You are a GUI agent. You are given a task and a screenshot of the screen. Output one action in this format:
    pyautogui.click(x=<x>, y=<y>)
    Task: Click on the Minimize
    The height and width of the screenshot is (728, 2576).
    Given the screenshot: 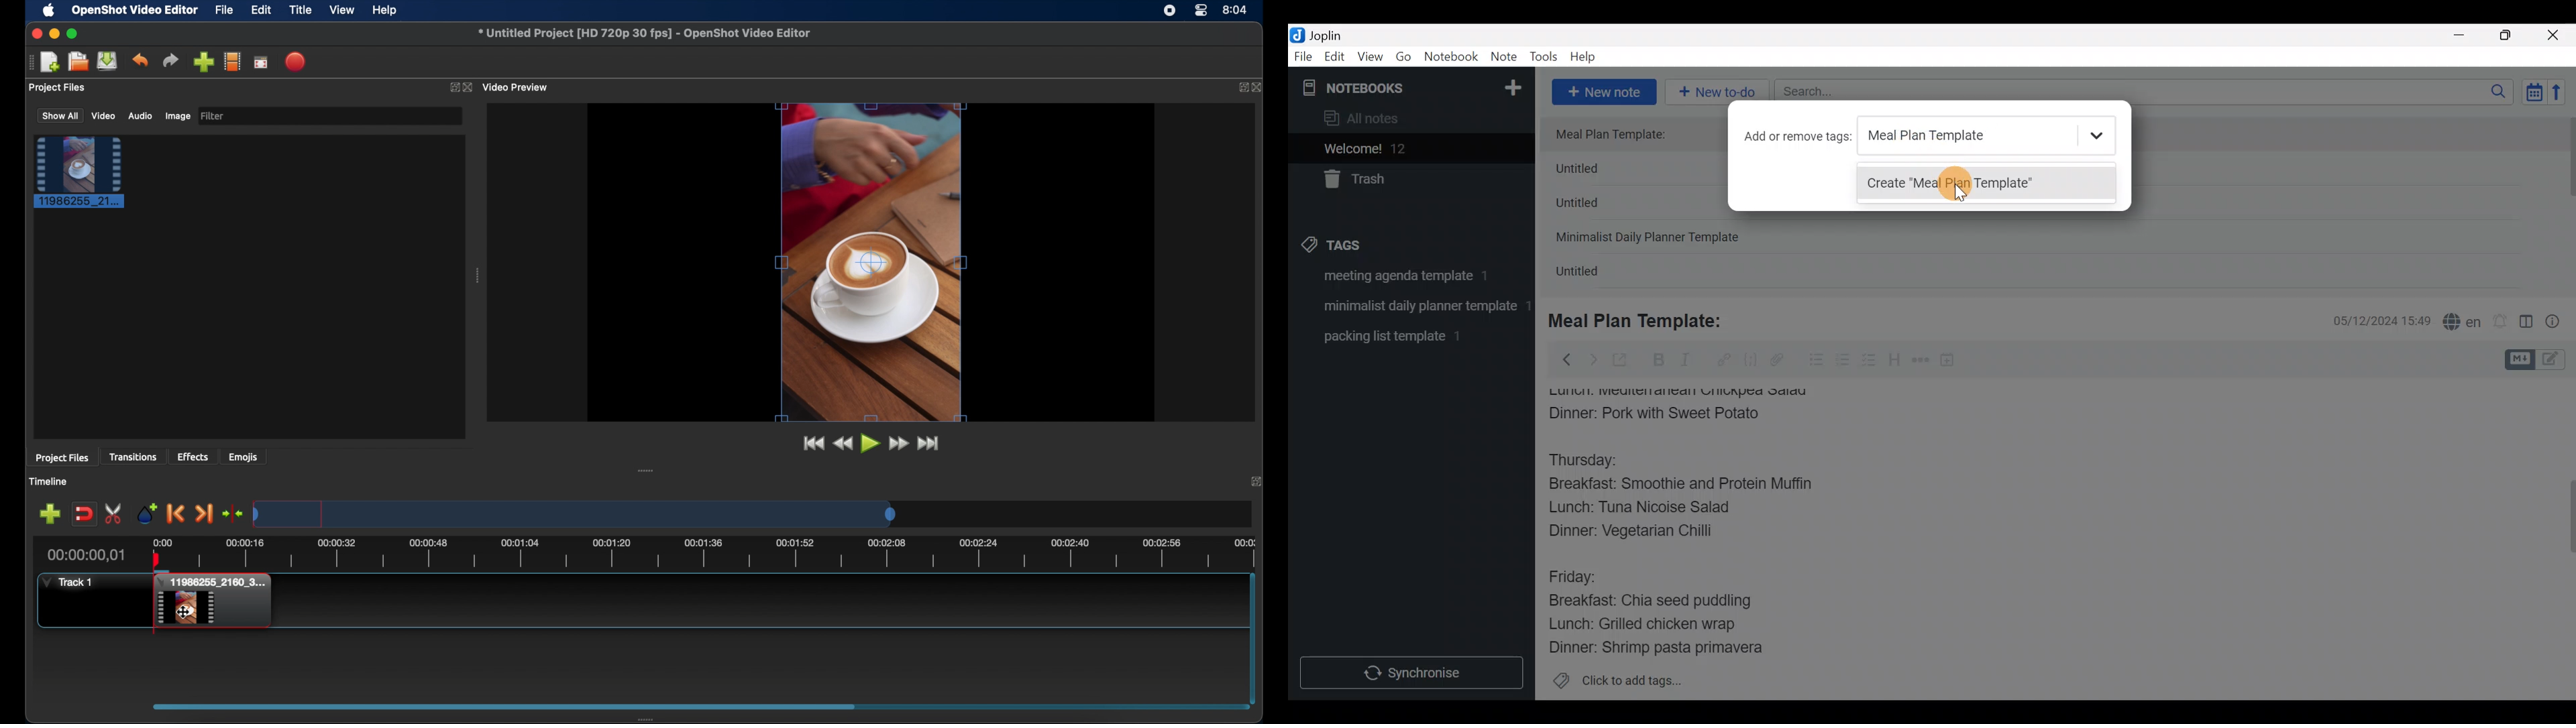 What is the action you would take?
    pyautogui.click(x=2467, y=34)
    